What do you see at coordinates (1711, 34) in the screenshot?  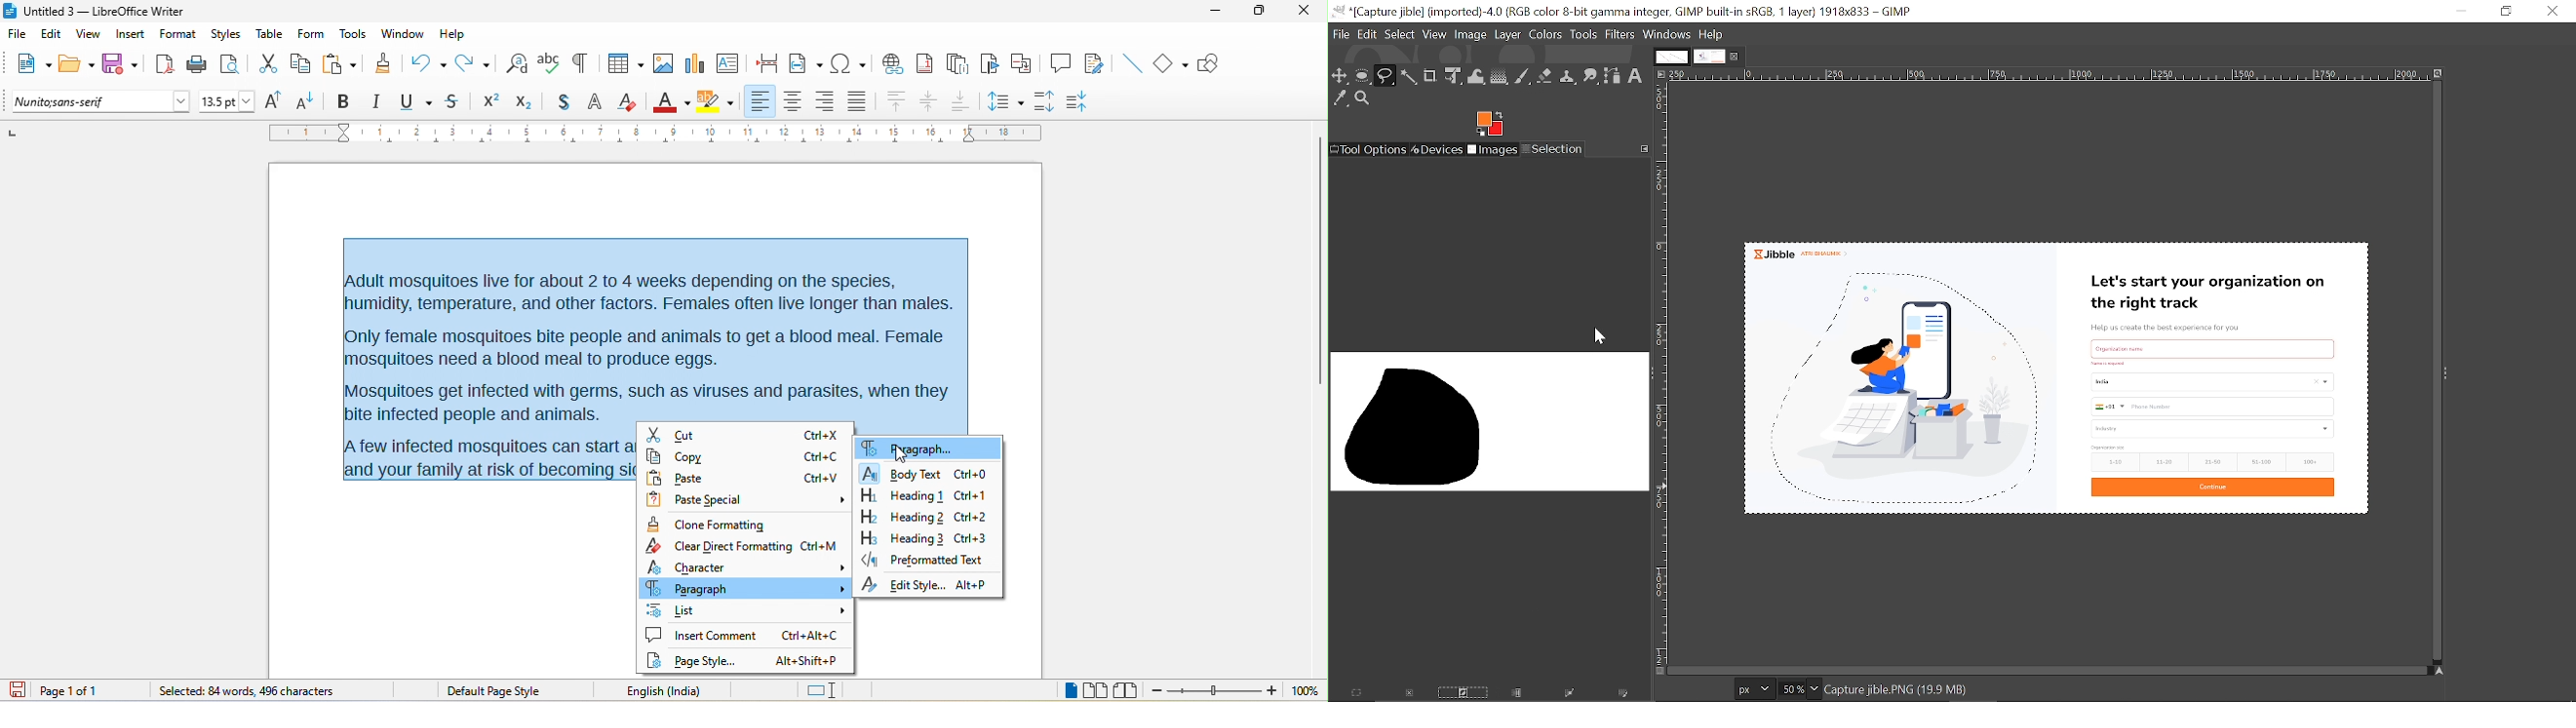 I see `Help` at bounding box center [1711, 34].